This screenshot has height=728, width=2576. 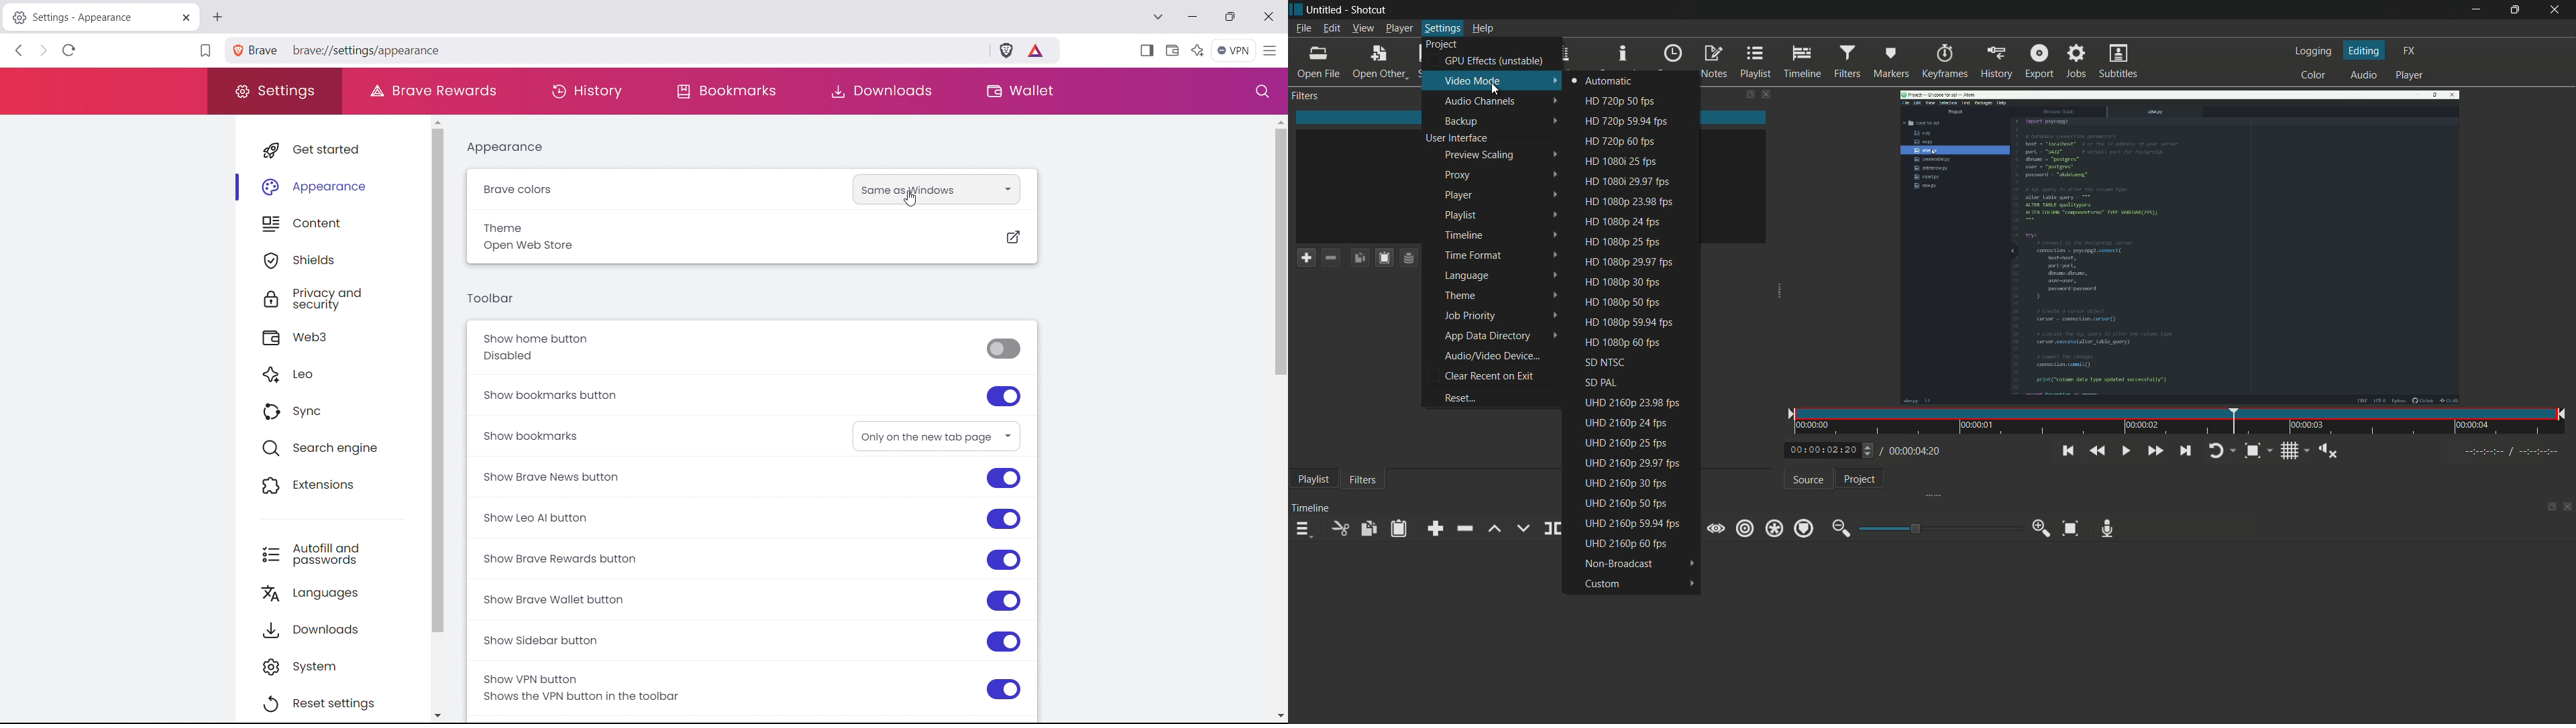 I want to click on edit menu, so click(x=1332, y=29).